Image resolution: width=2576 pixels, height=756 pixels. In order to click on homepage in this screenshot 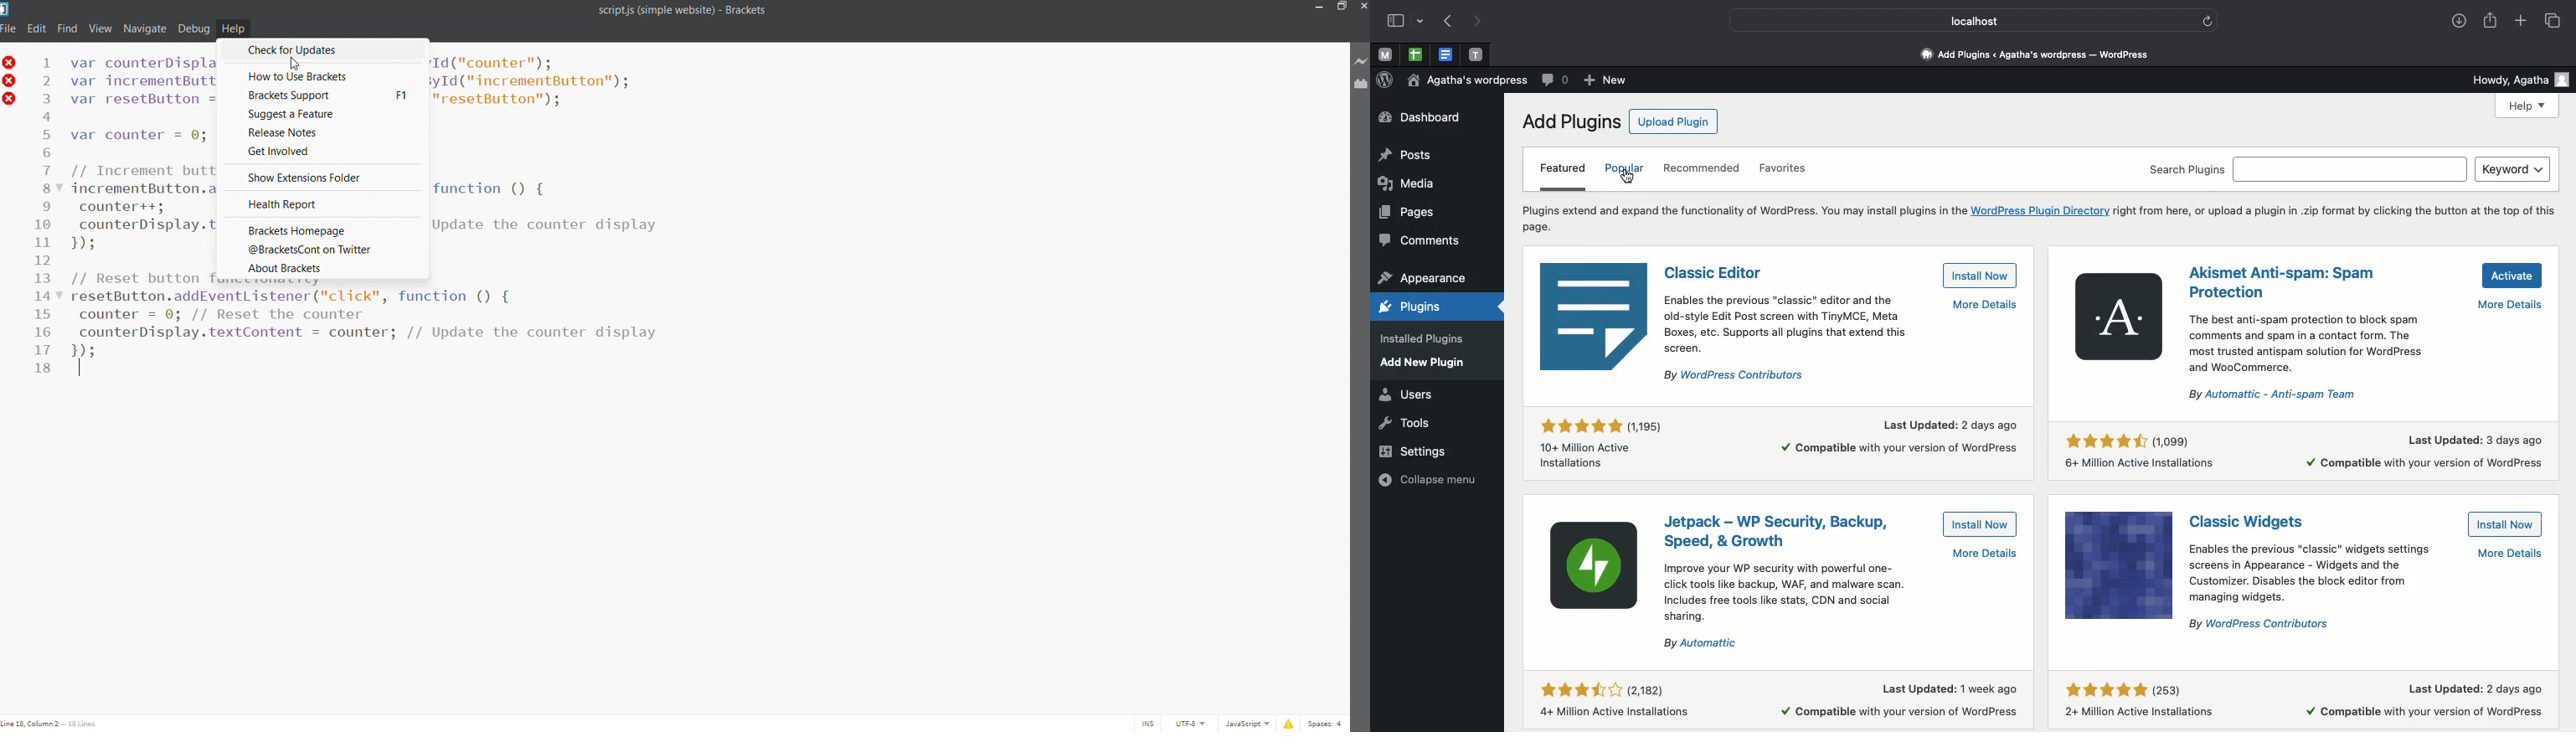, I will do `click(316, 229)`.